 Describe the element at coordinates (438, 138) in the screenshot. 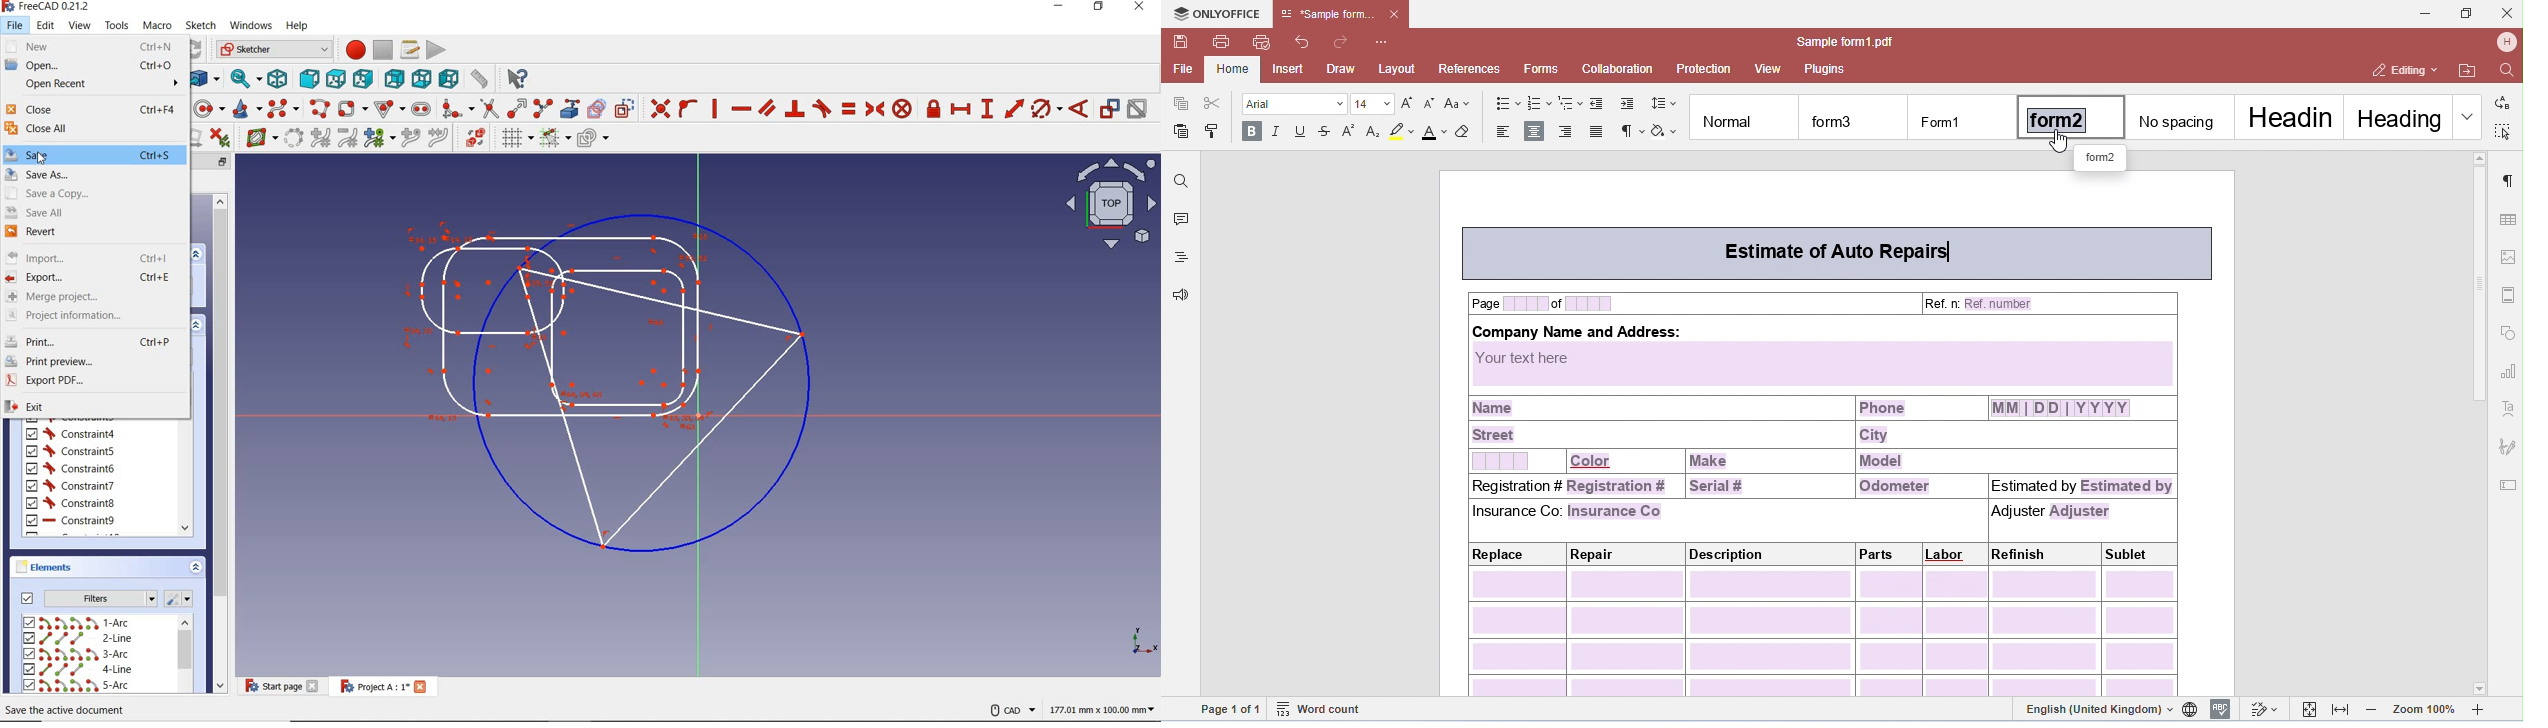

I see `join curves` at that location.